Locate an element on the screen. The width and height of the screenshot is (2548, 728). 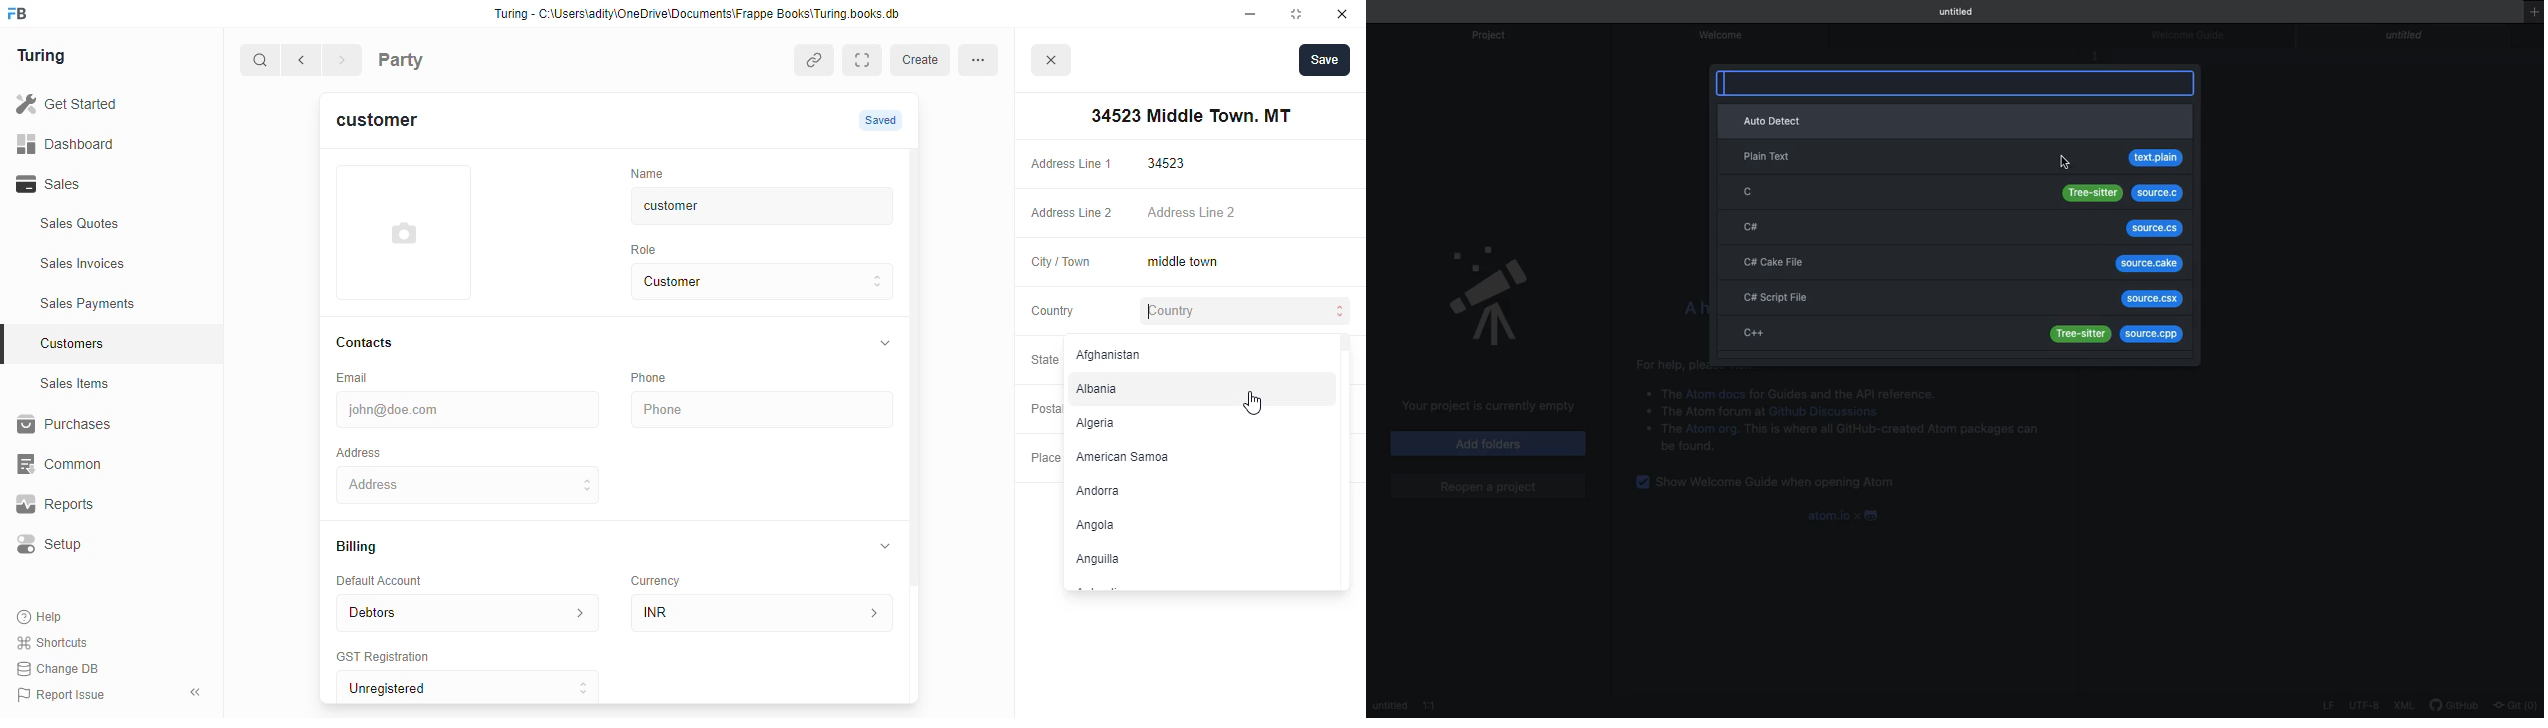
collapse is located at coordinates (883, 344).